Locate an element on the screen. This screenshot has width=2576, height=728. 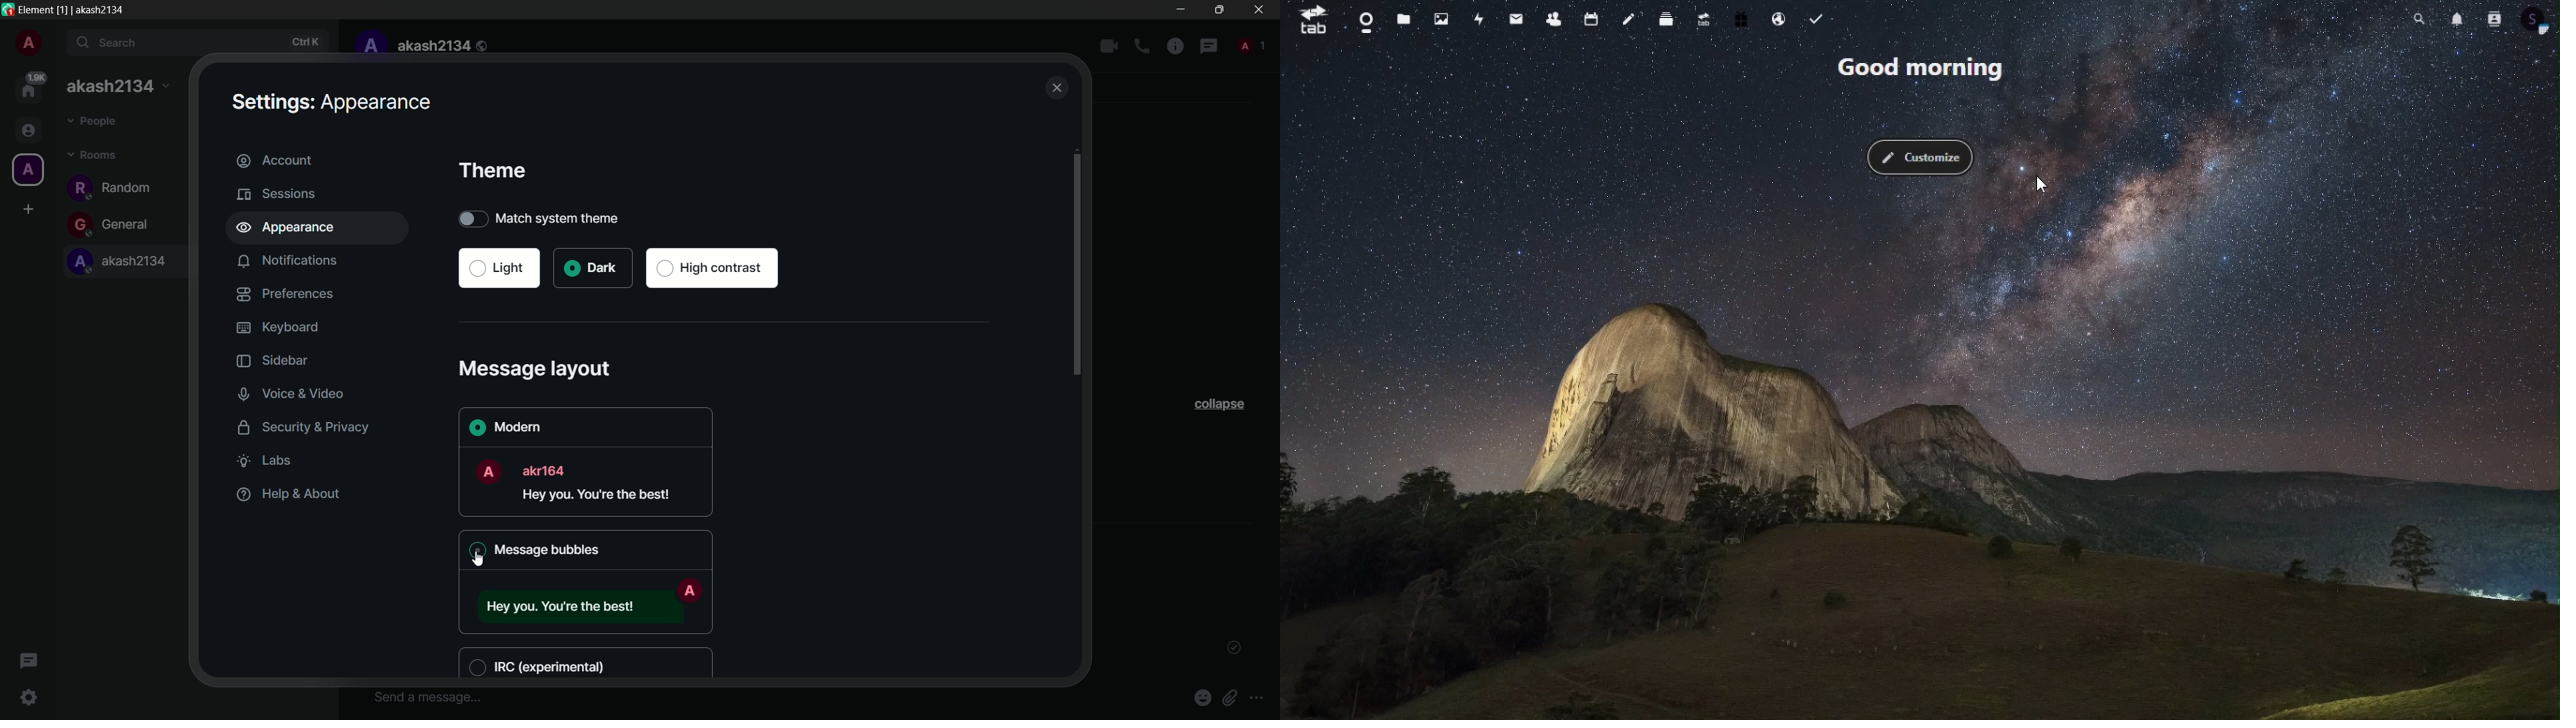
quick settings is located at coordinates (30, 699).